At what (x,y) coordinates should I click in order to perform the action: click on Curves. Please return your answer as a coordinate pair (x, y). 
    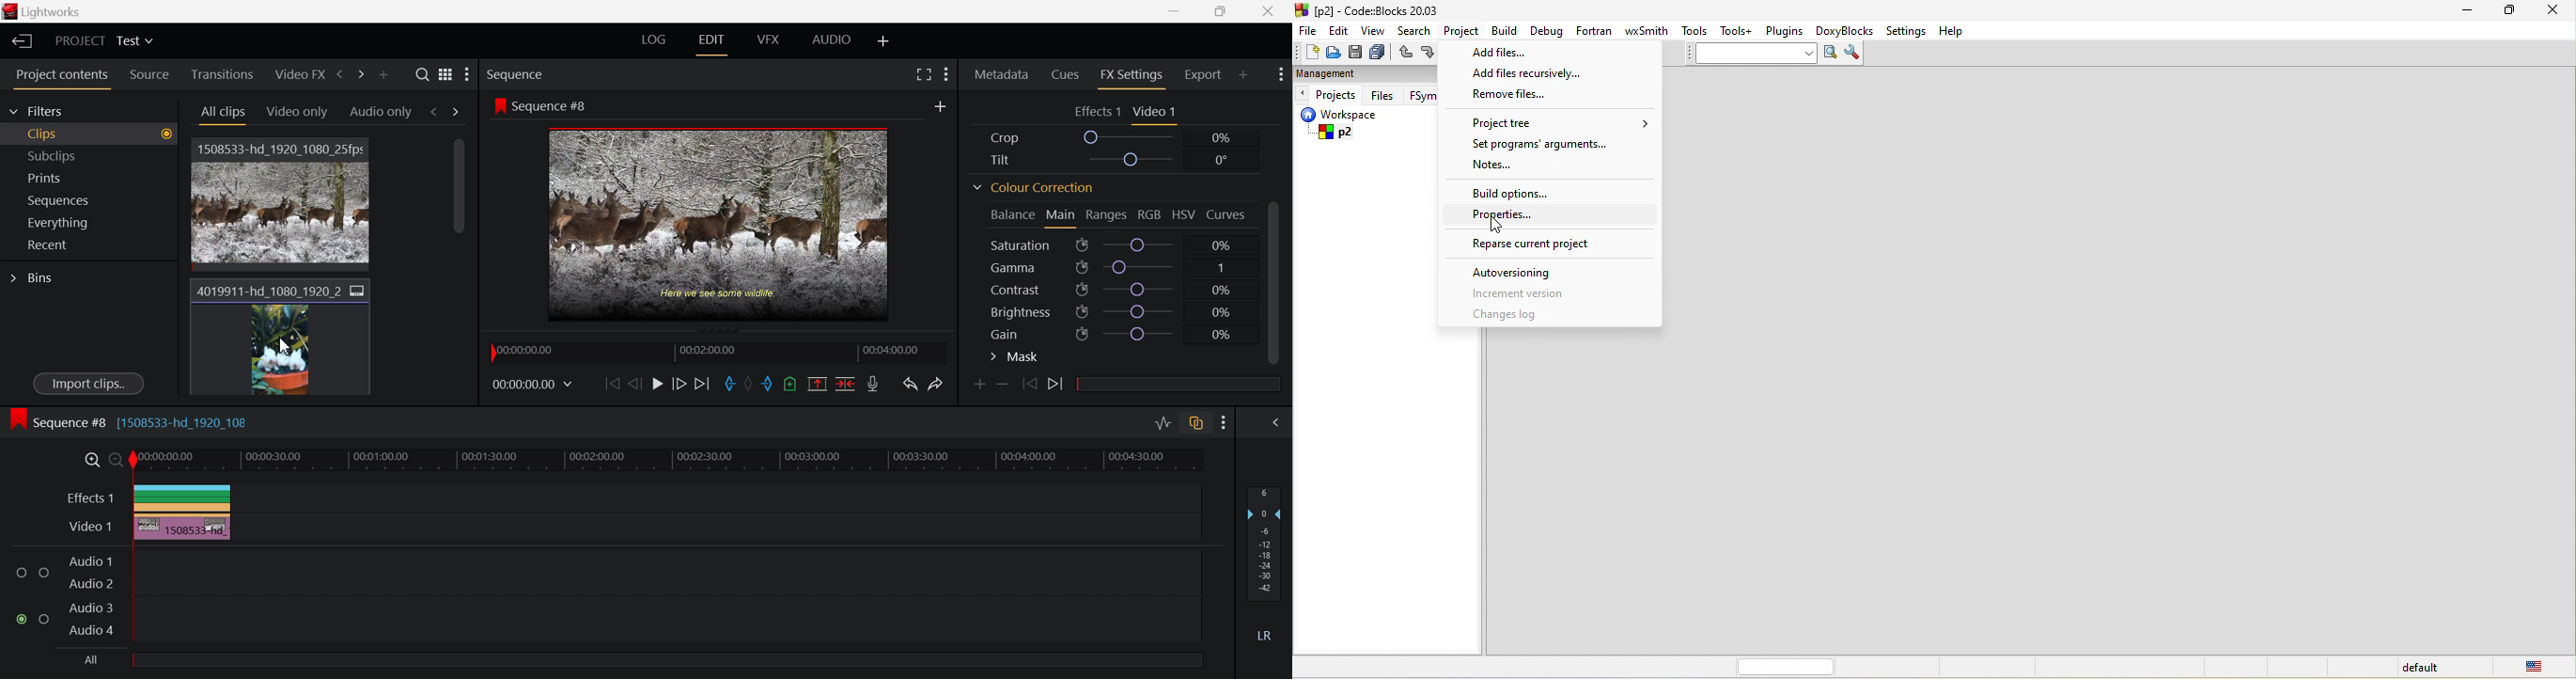
    Looking at the image, I should click on (1229, 216).